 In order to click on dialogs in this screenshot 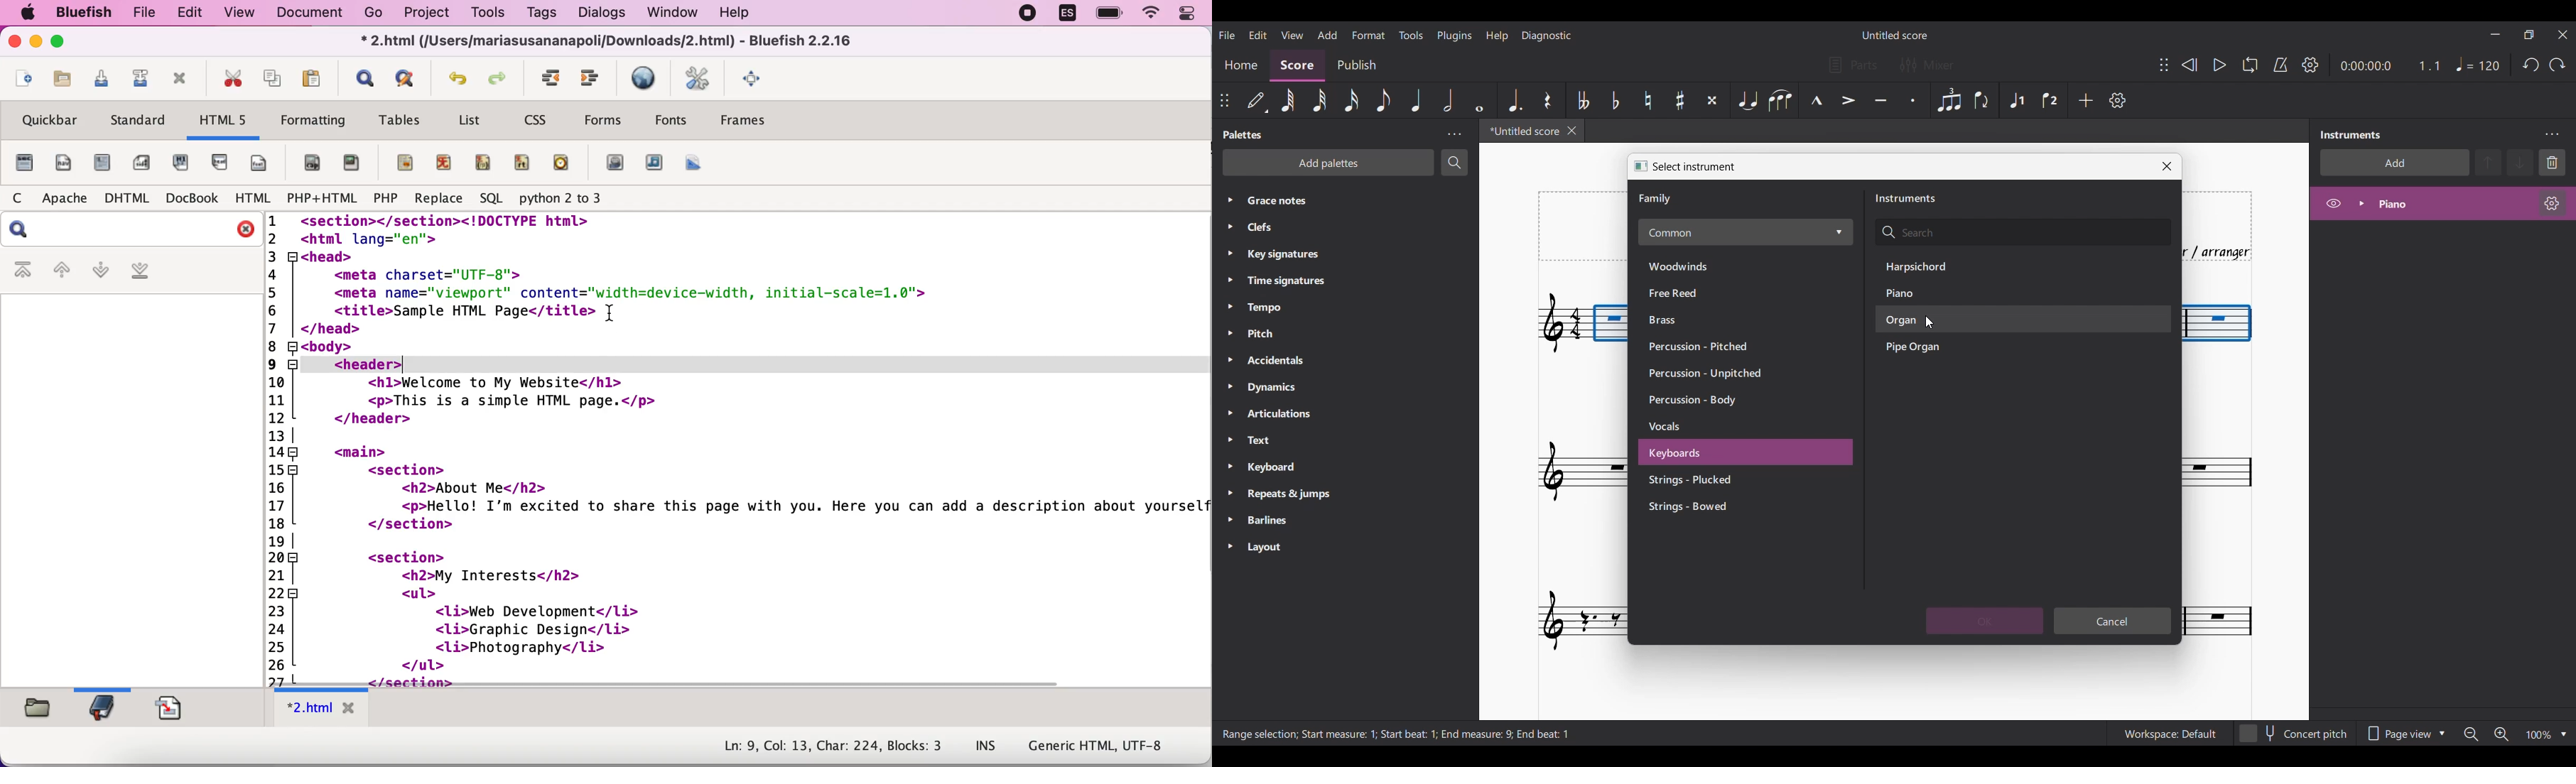, I will do `click(603, 13)`.